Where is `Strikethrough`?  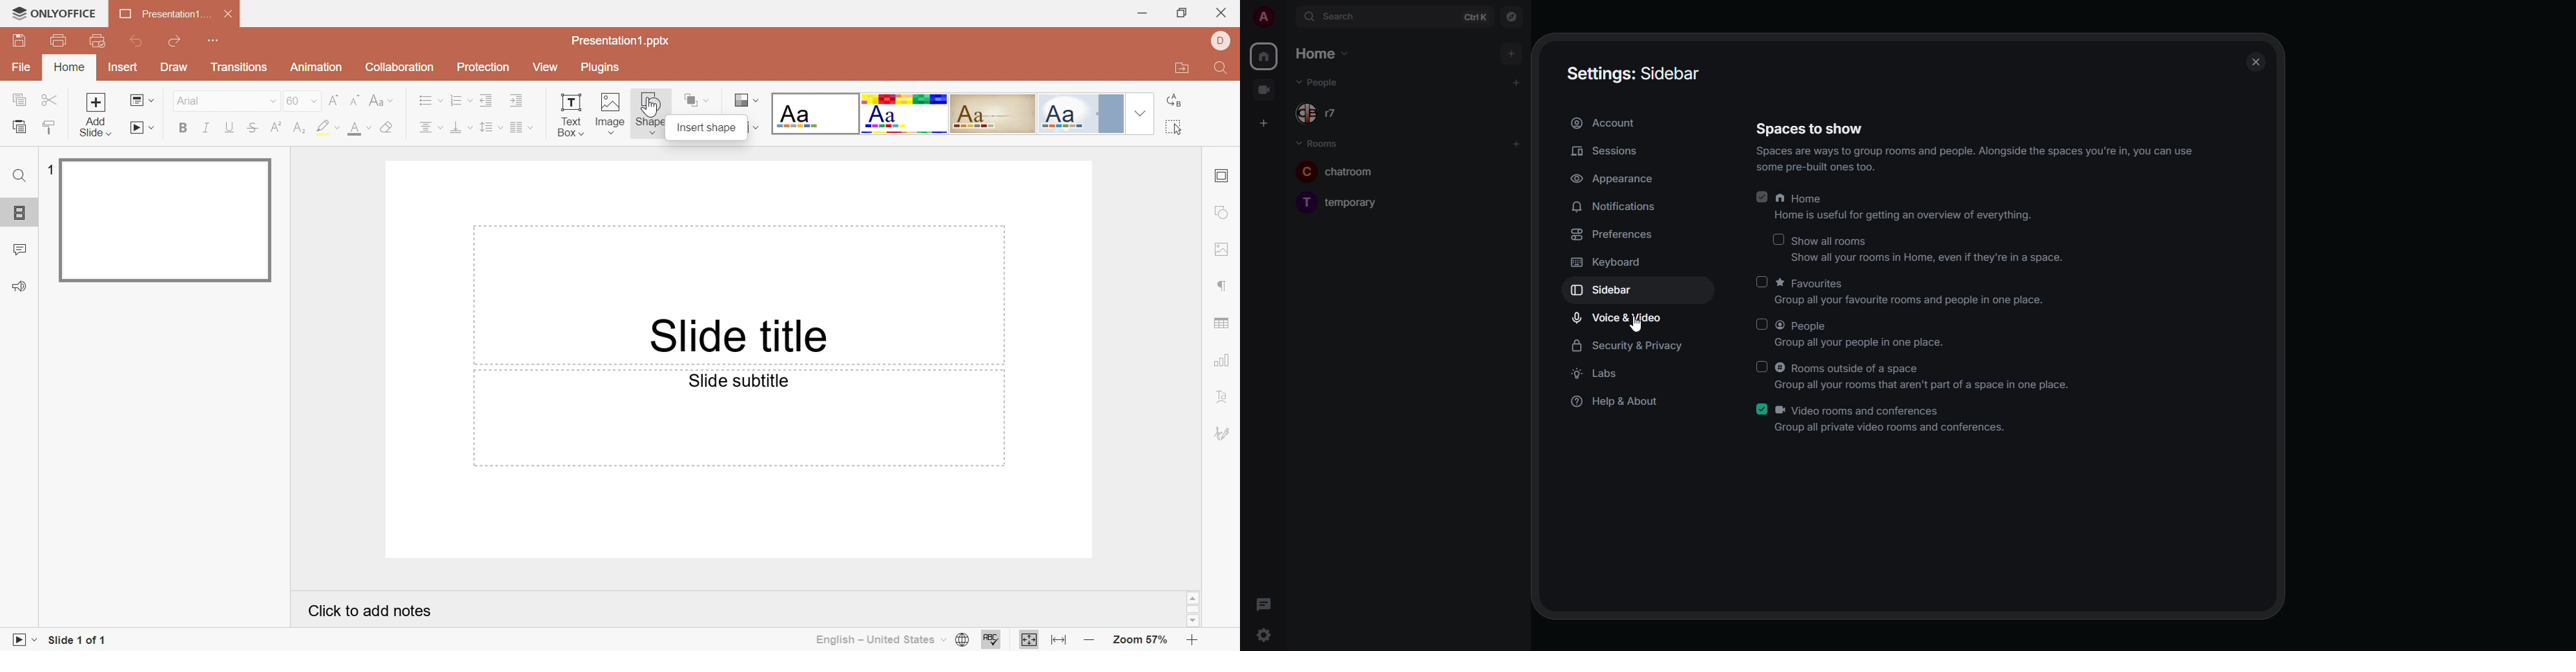
Strikethrough is located at coordinates (255, 129).